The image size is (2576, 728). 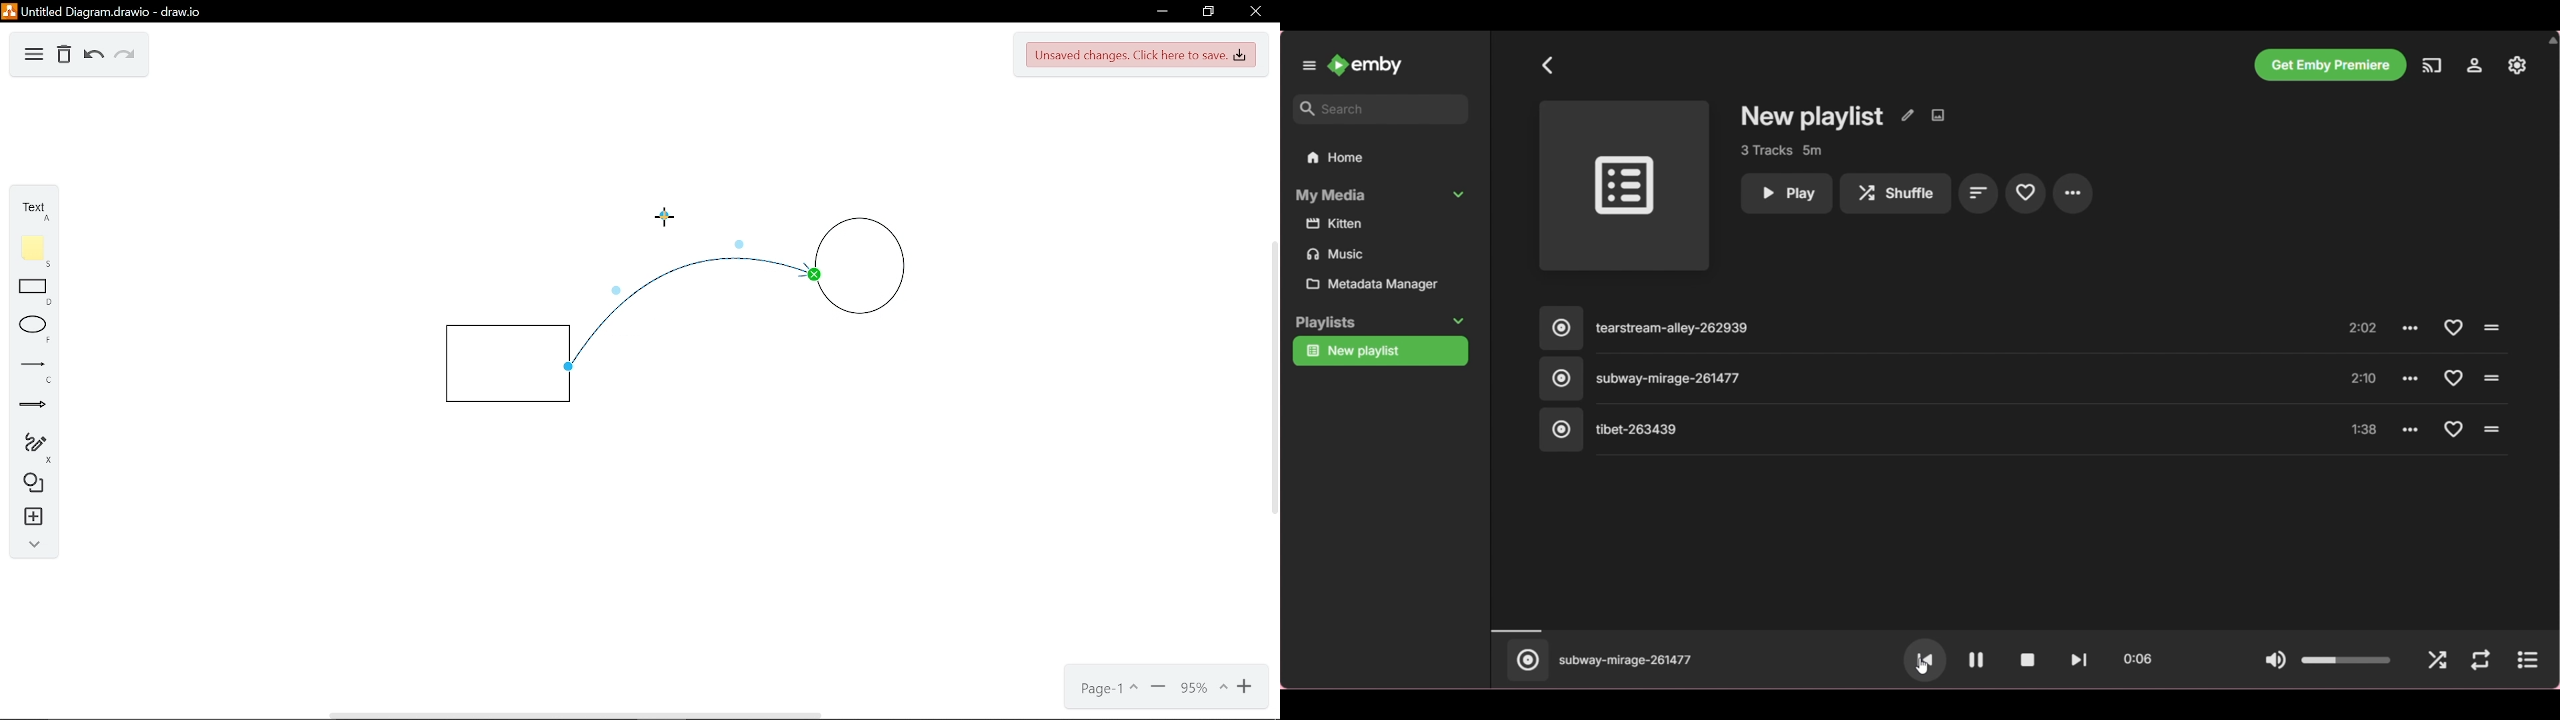 I want to click on Back, so click(x=1548, y=65).